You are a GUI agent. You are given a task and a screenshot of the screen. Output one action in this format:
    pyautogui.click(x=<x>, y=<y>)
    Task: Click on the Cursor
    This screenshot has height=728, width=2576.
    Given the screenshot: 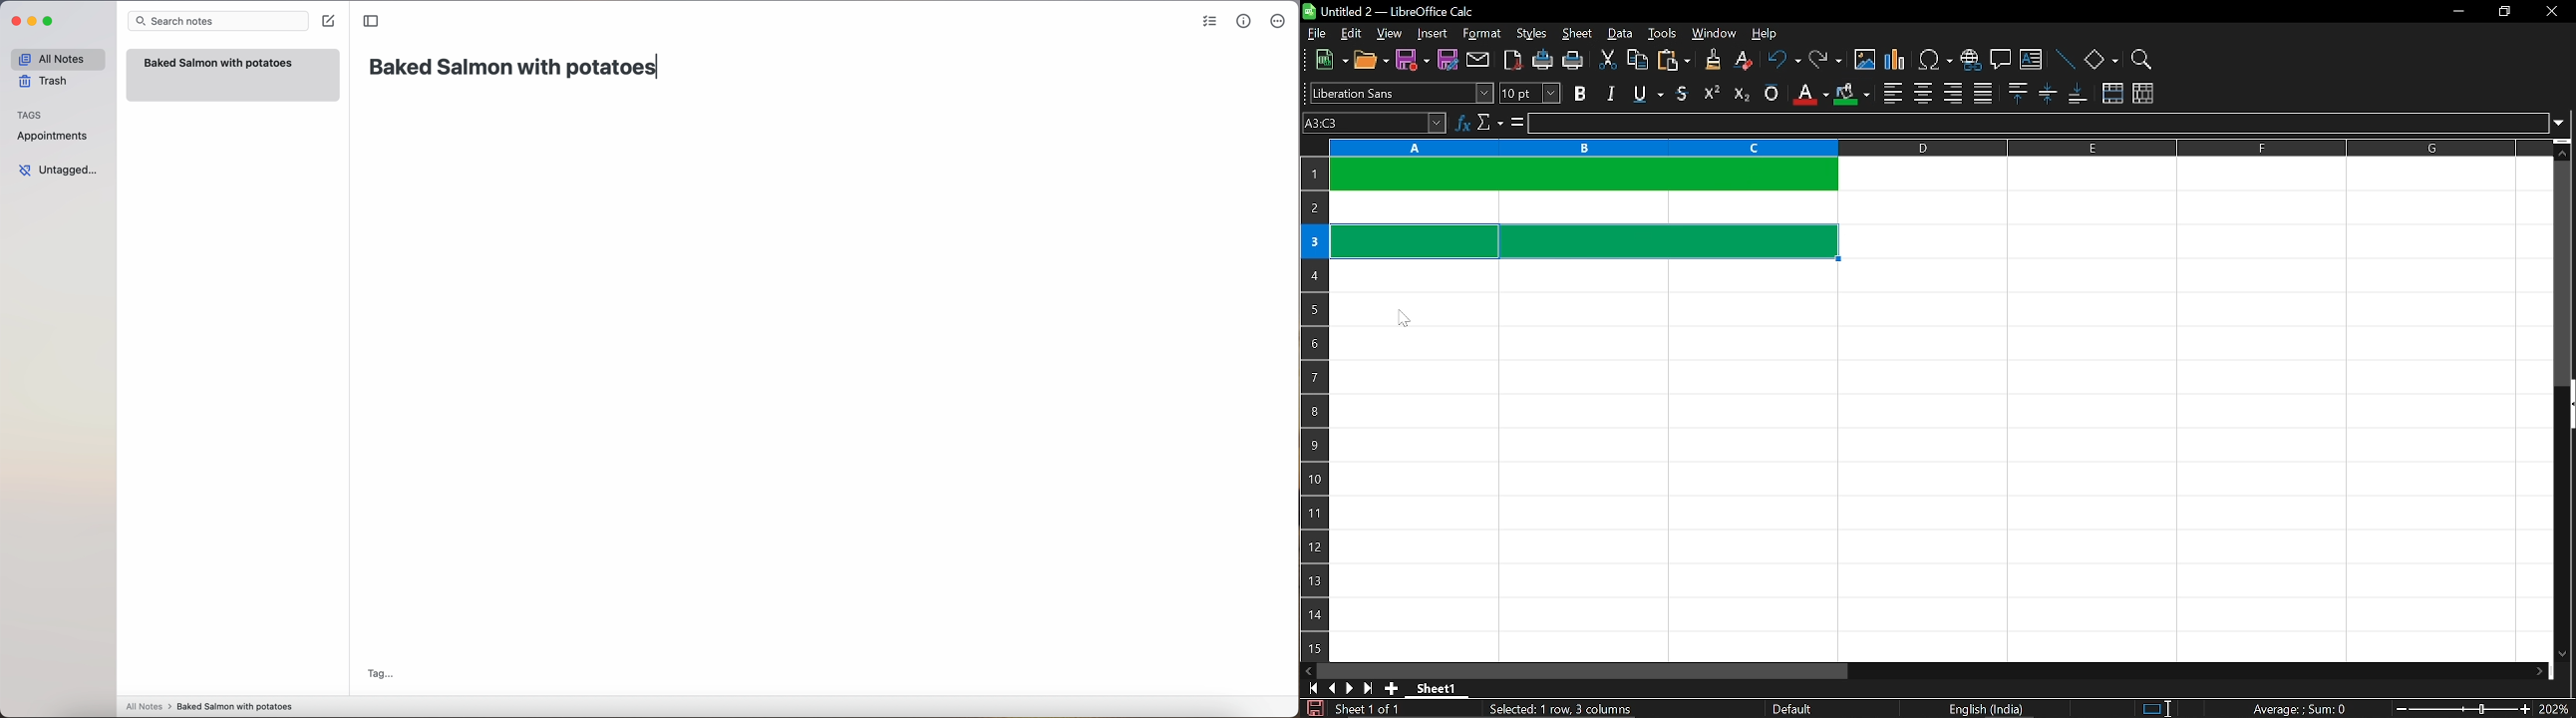 What is the action you would take?
    pyautogui.click(x=1395, y=317)
    